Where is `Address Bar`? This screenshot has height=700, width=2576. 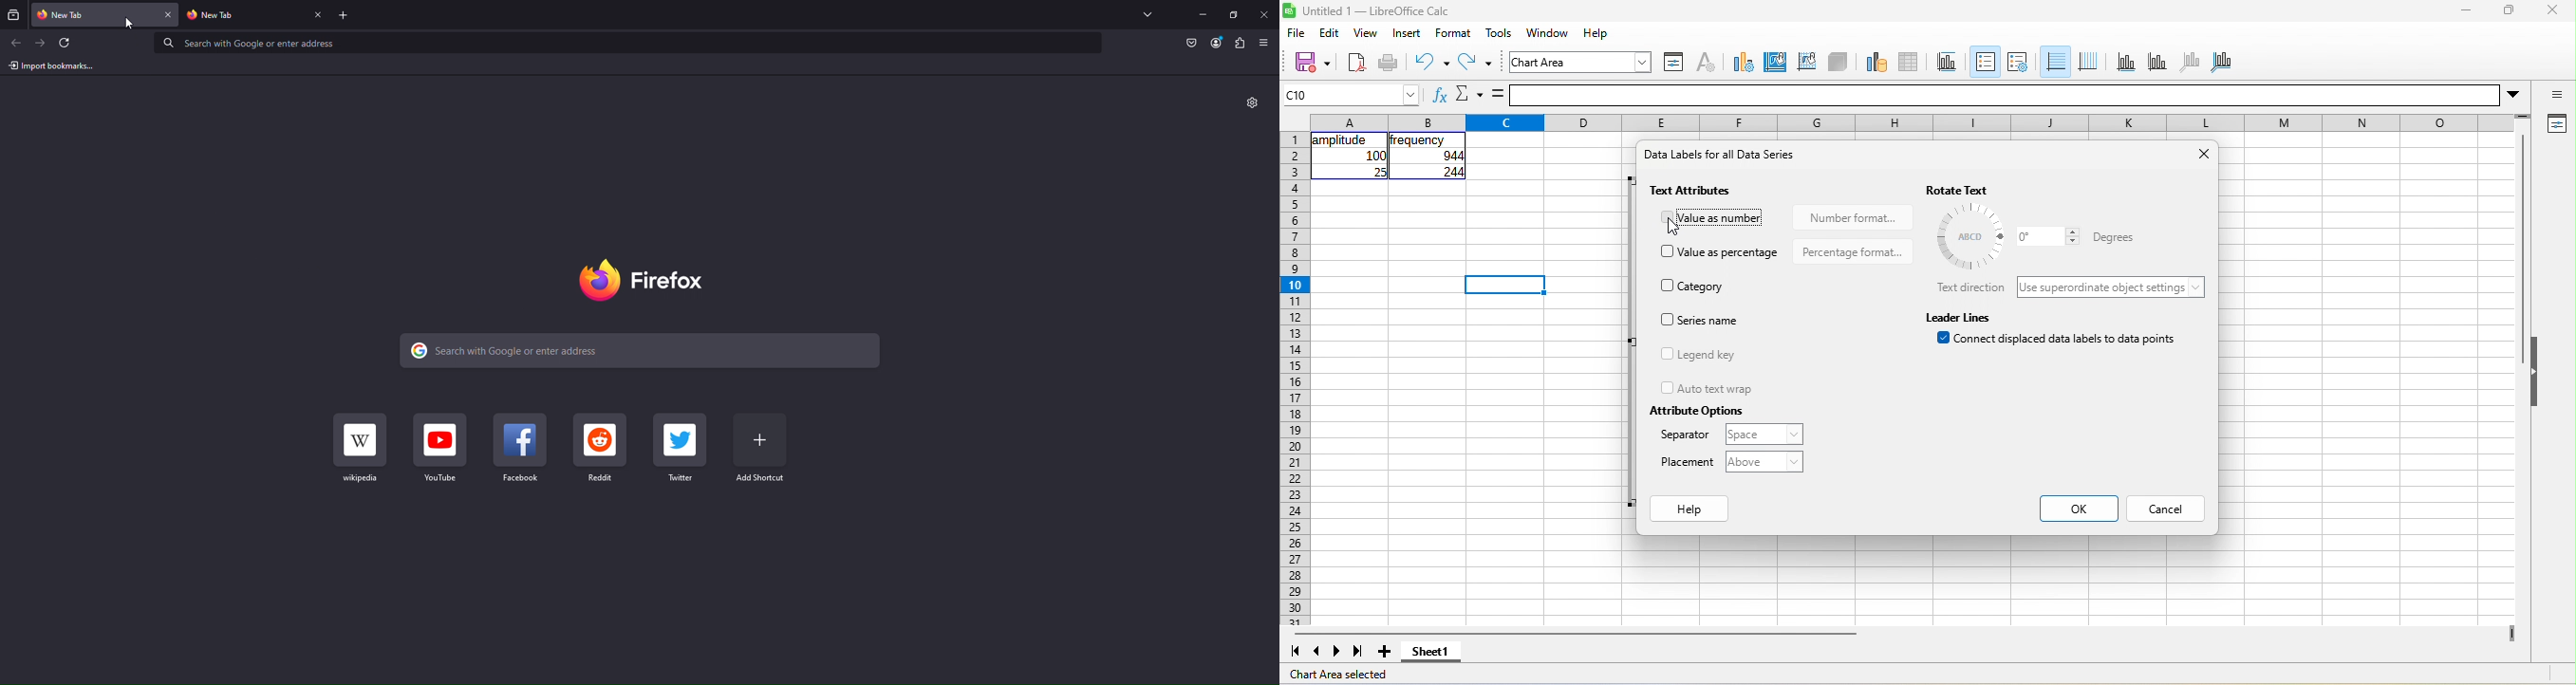 Address Bar is located at coordinates (629, 43).